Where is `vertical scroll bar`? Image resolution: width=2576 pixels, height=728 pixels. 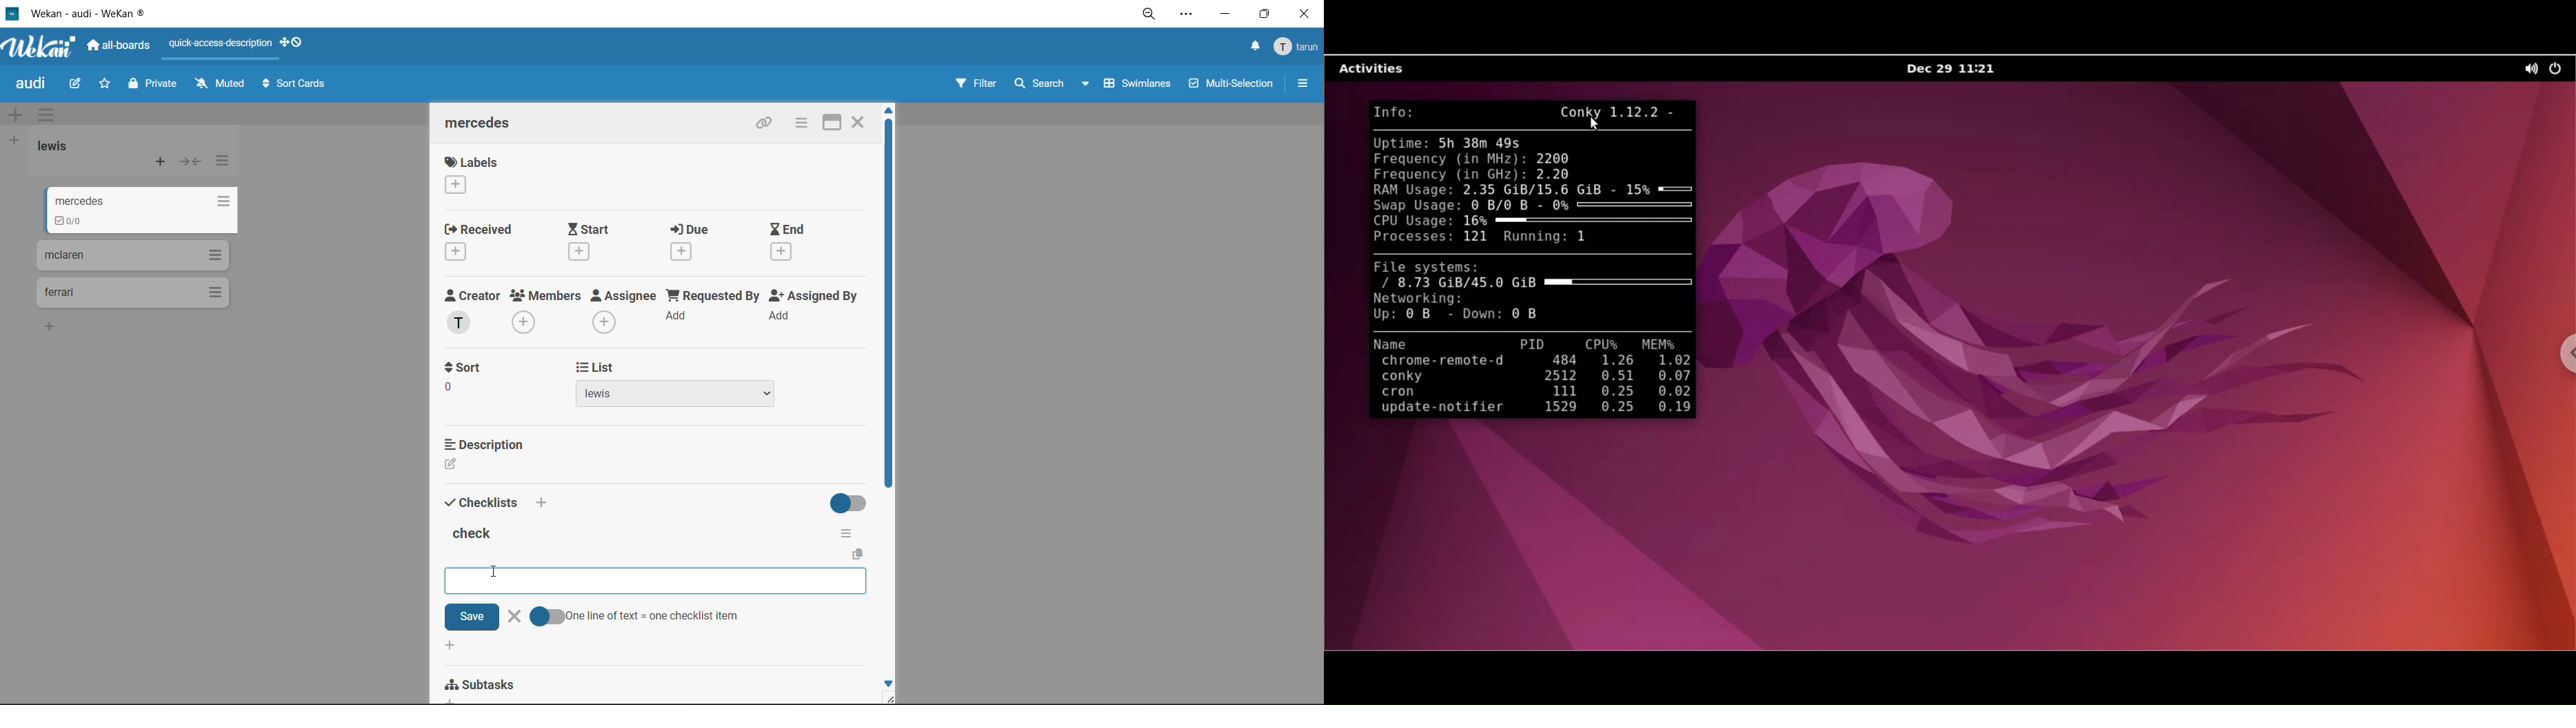
vertical scroll bar is located at coordinates (888, 306).